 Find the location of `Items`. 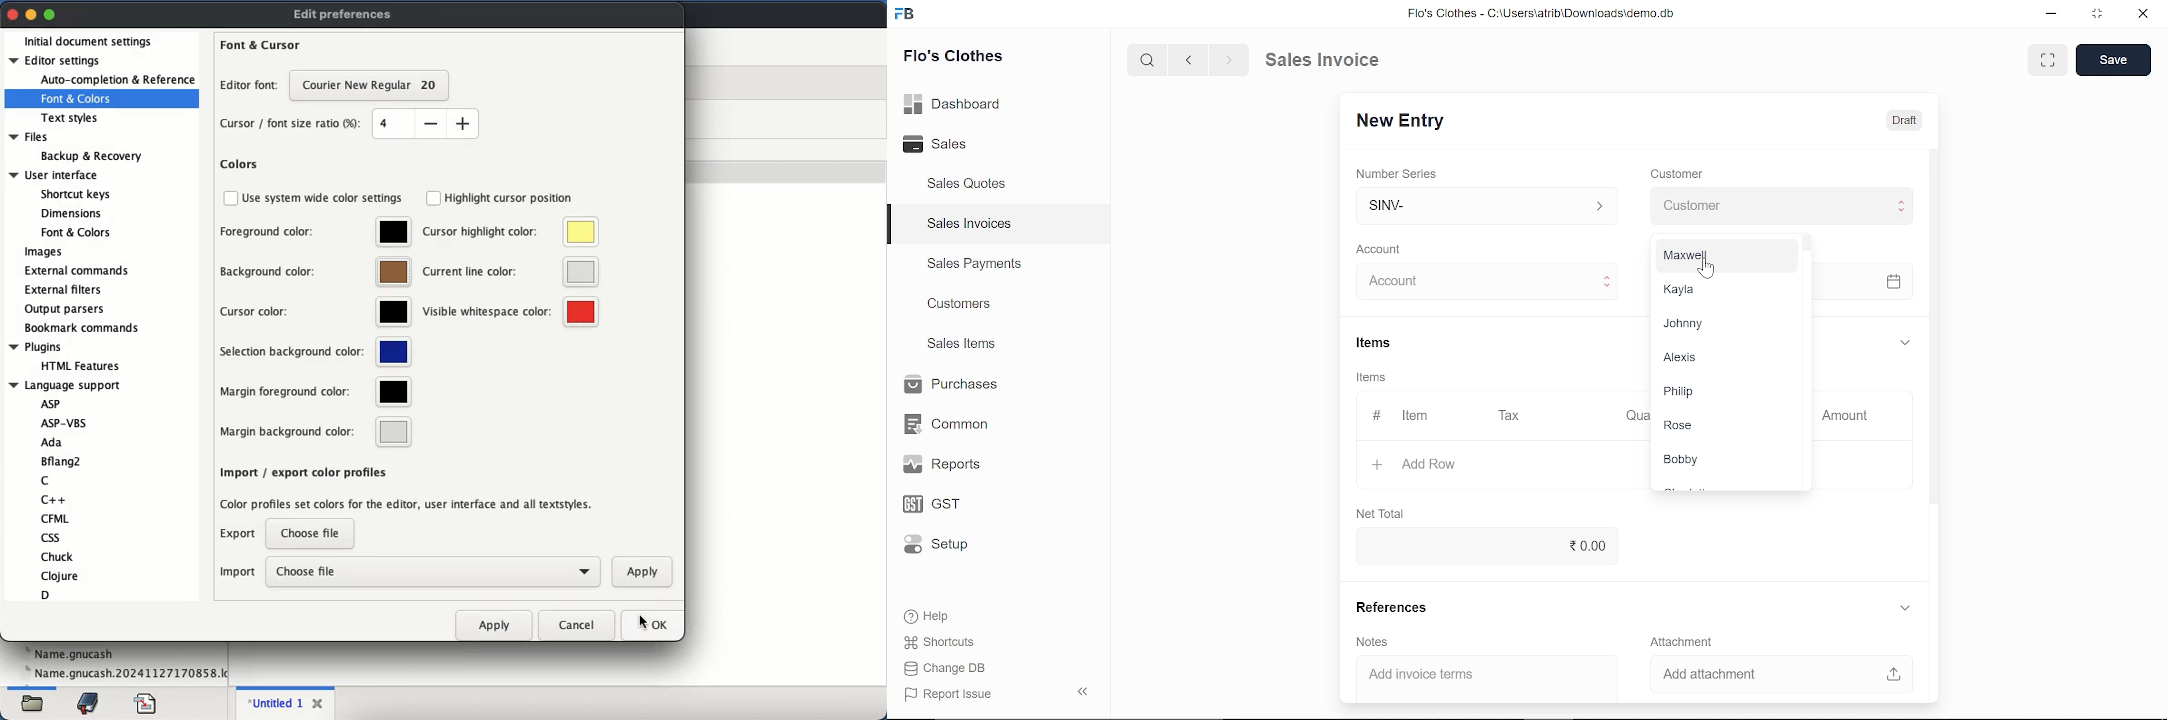

Items is located at coordinates (1372, 345).